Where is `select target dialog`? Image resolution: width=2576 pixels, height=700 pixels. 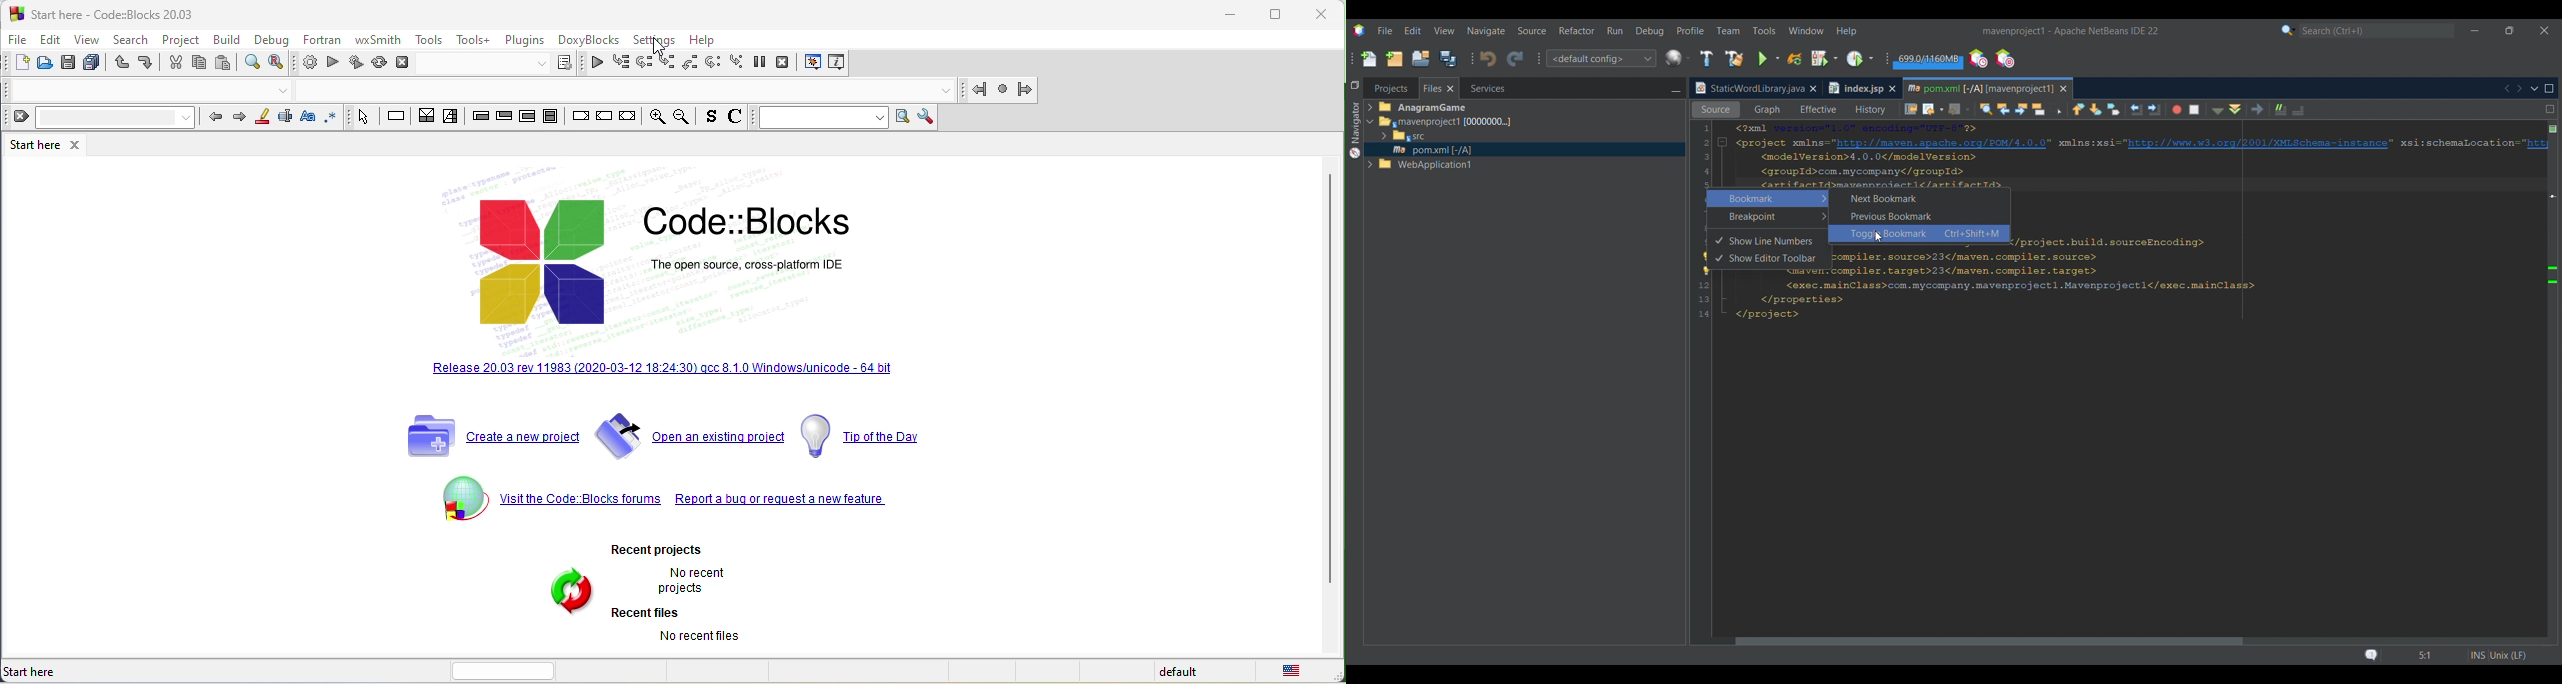 select target dialog is located at coordinates (504, 65).